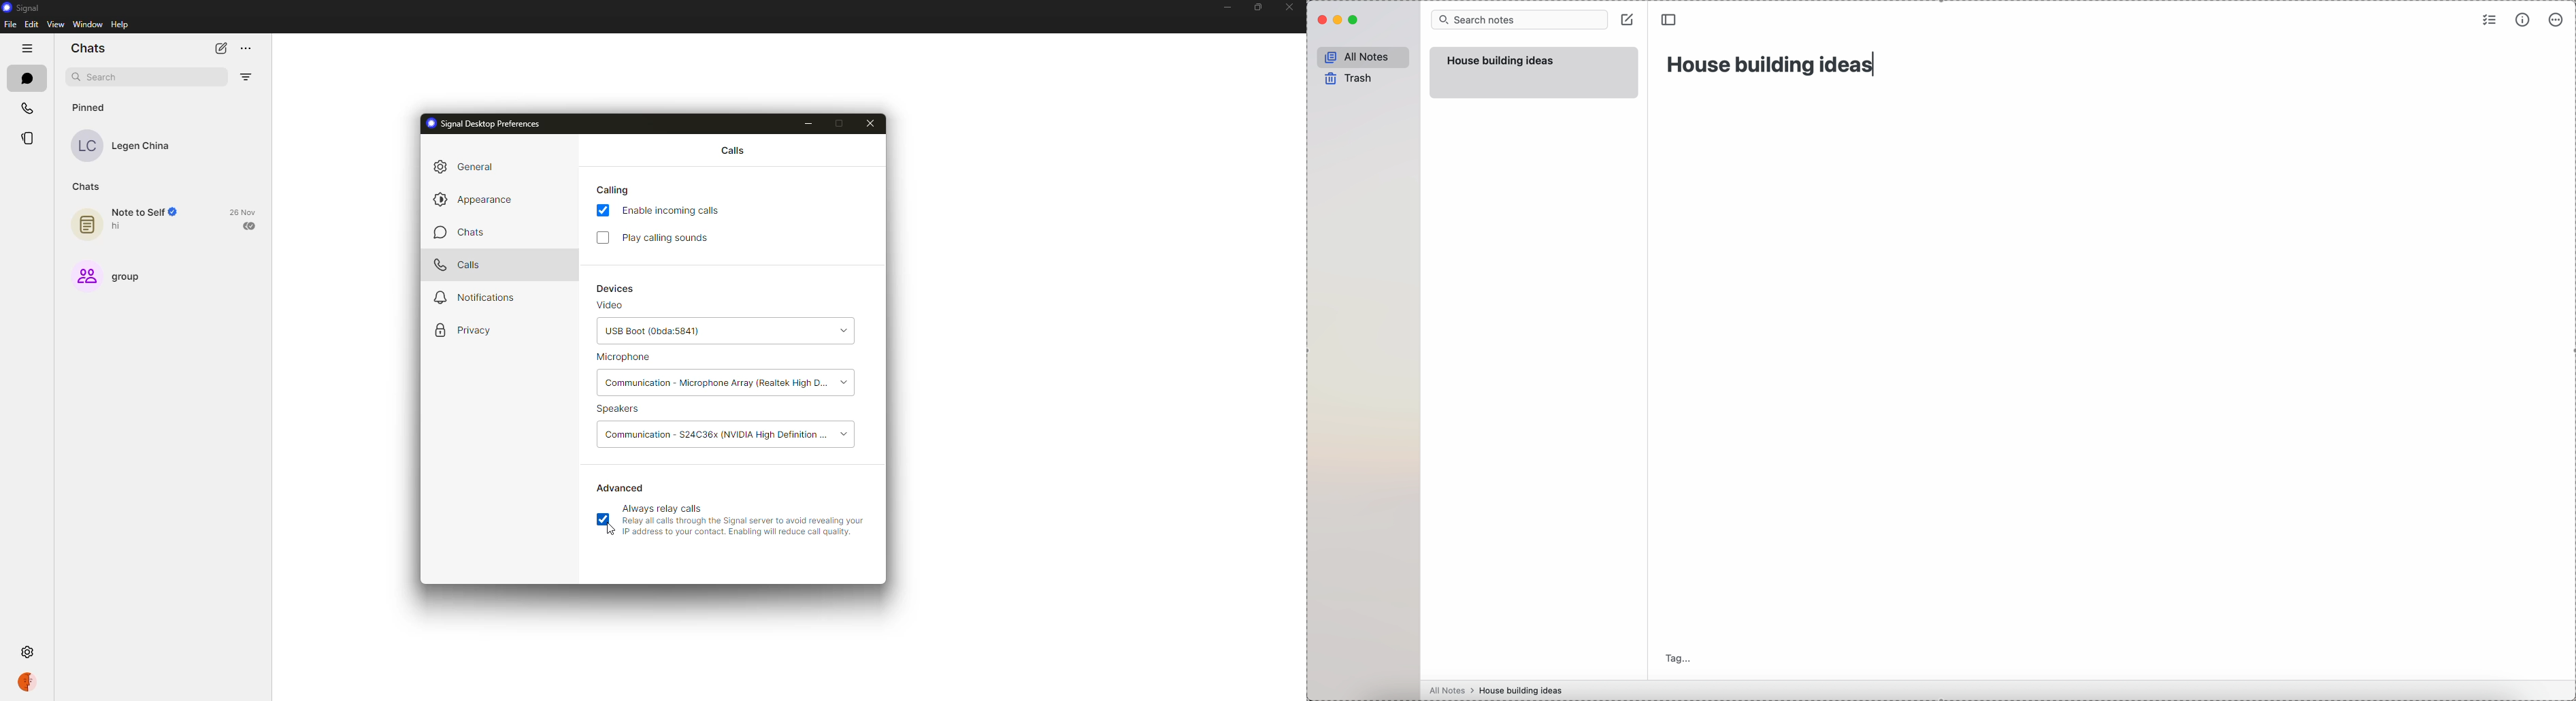 The height and width of the screenshot is (728, 2576). What do you see at coordinates (615, 189) in the screenshot?
I see `calling` at bounding box center [615, 189].